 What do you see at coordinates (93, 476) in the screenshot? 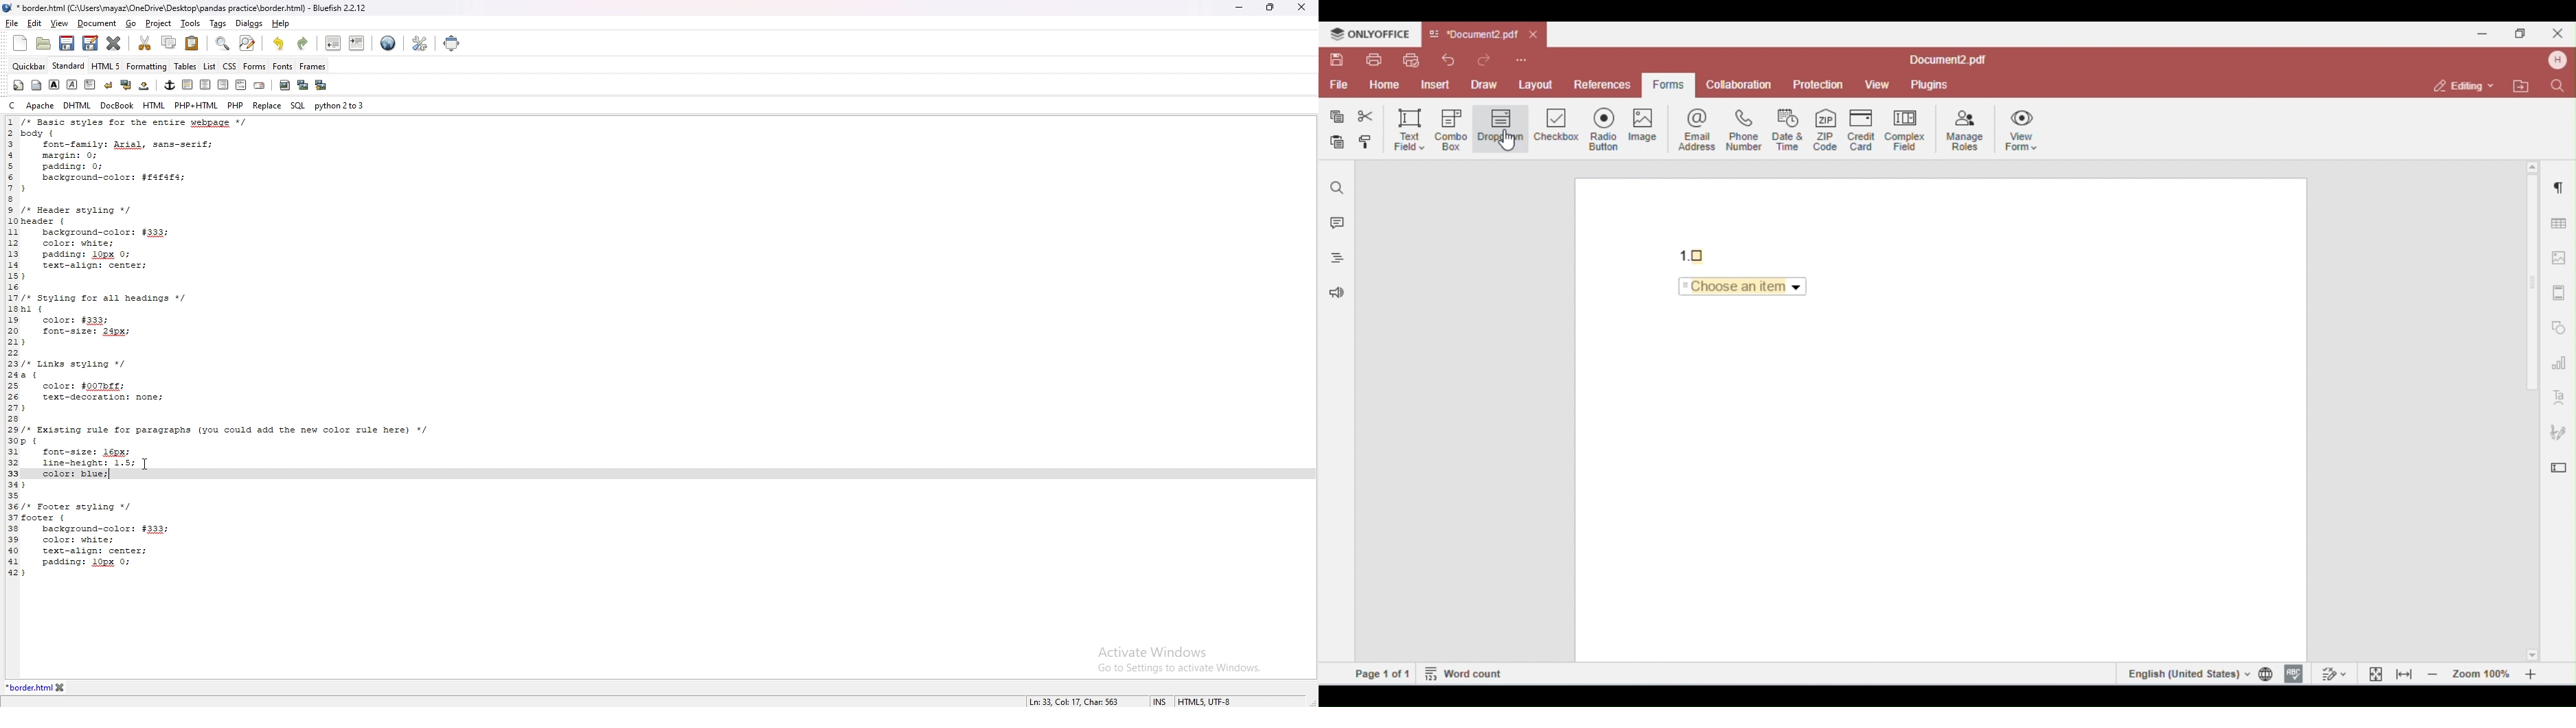
I see `input code` at bounding box center [93, 476].